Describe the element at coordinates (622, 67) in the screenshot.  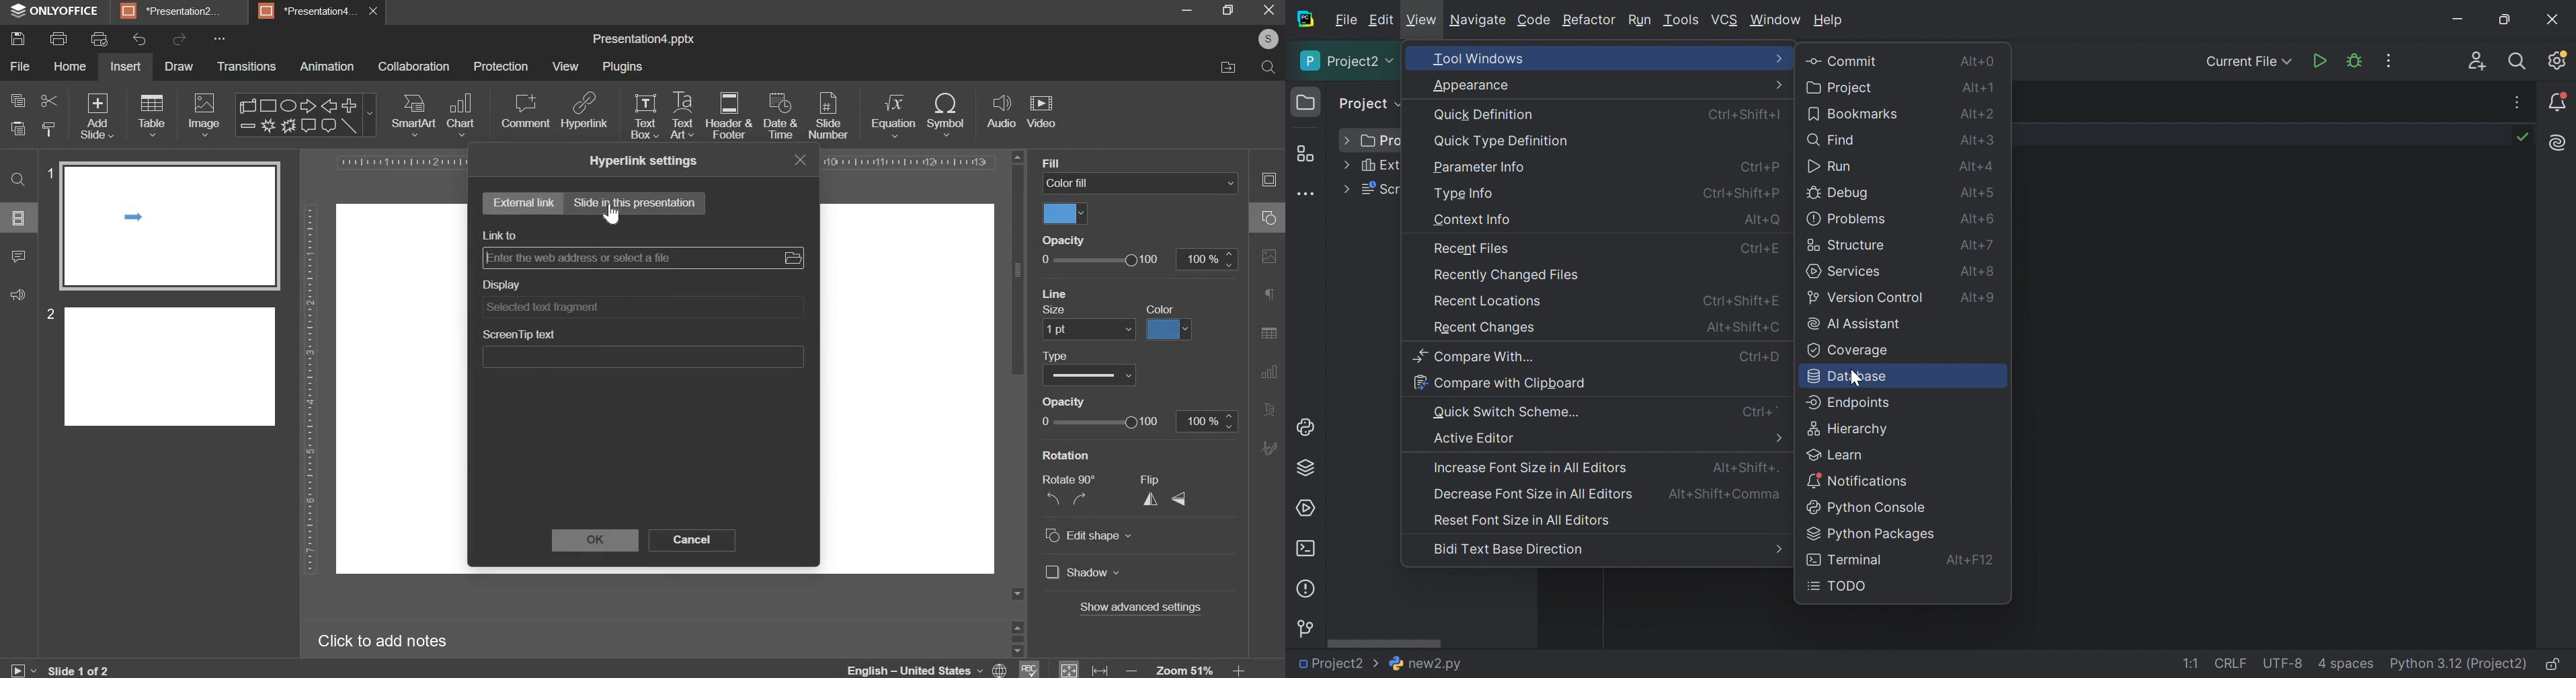
I see `plugins` at that location.